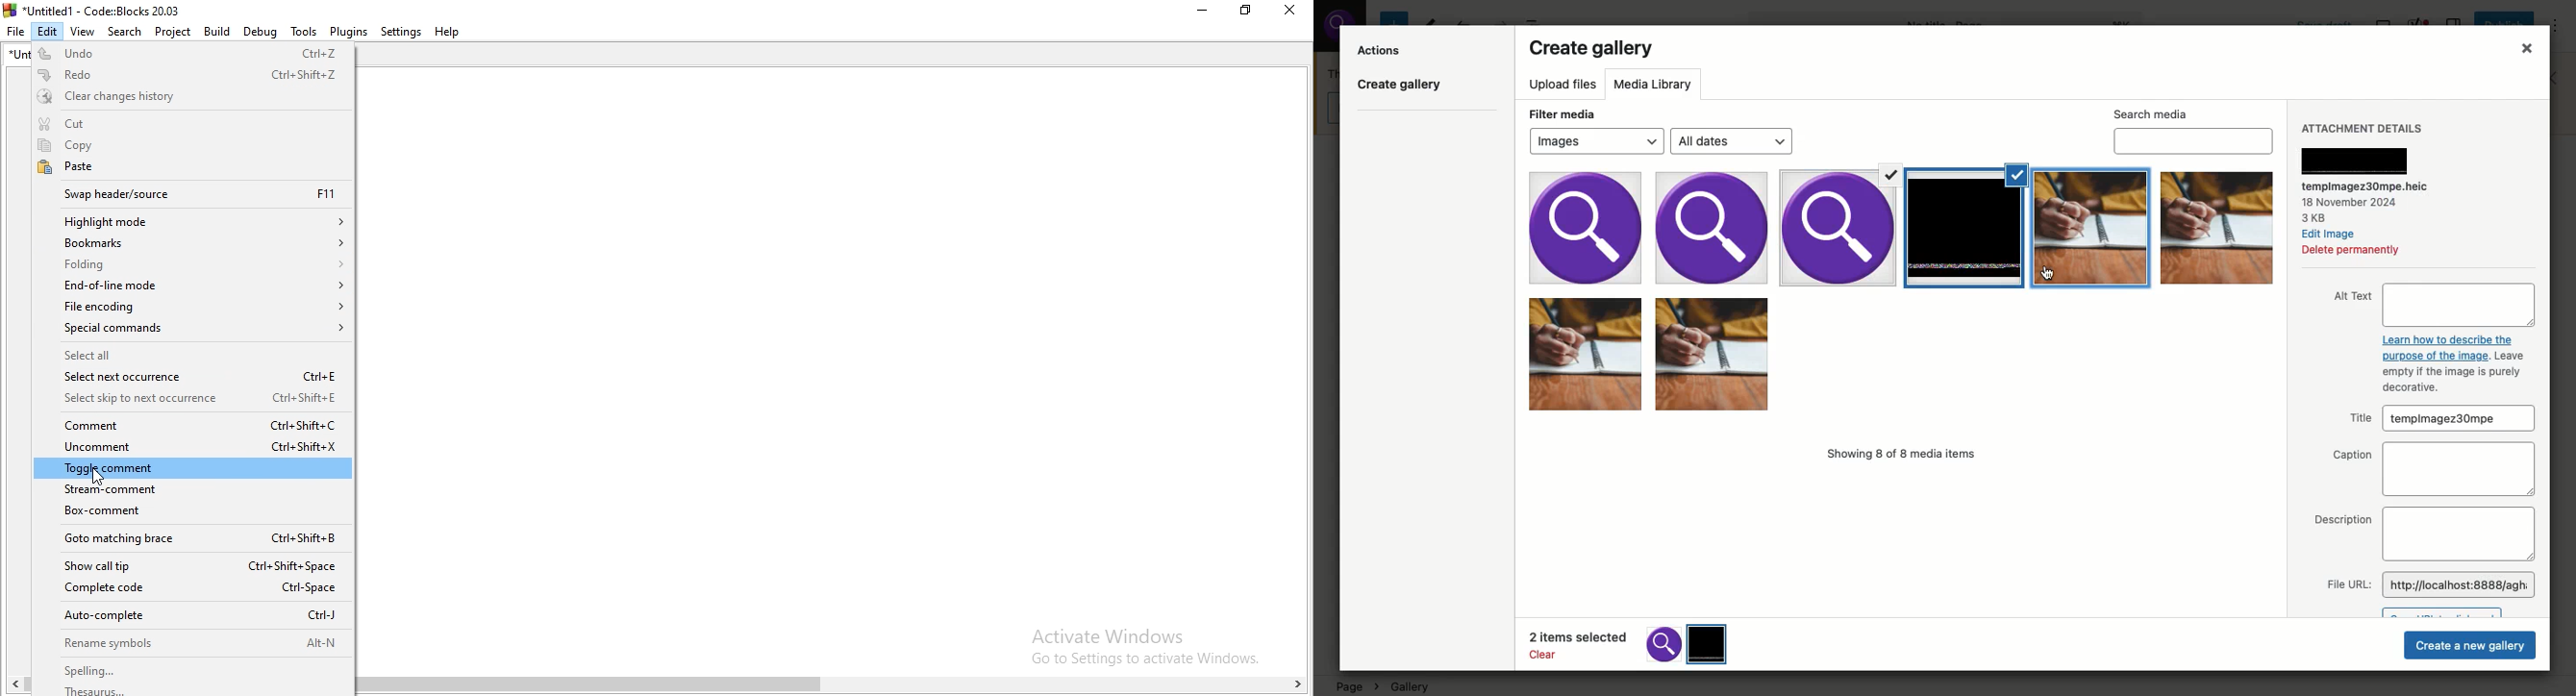 This screenshot has width=2576, height=700. I want to click on Clear changes history, so click(191, 99).